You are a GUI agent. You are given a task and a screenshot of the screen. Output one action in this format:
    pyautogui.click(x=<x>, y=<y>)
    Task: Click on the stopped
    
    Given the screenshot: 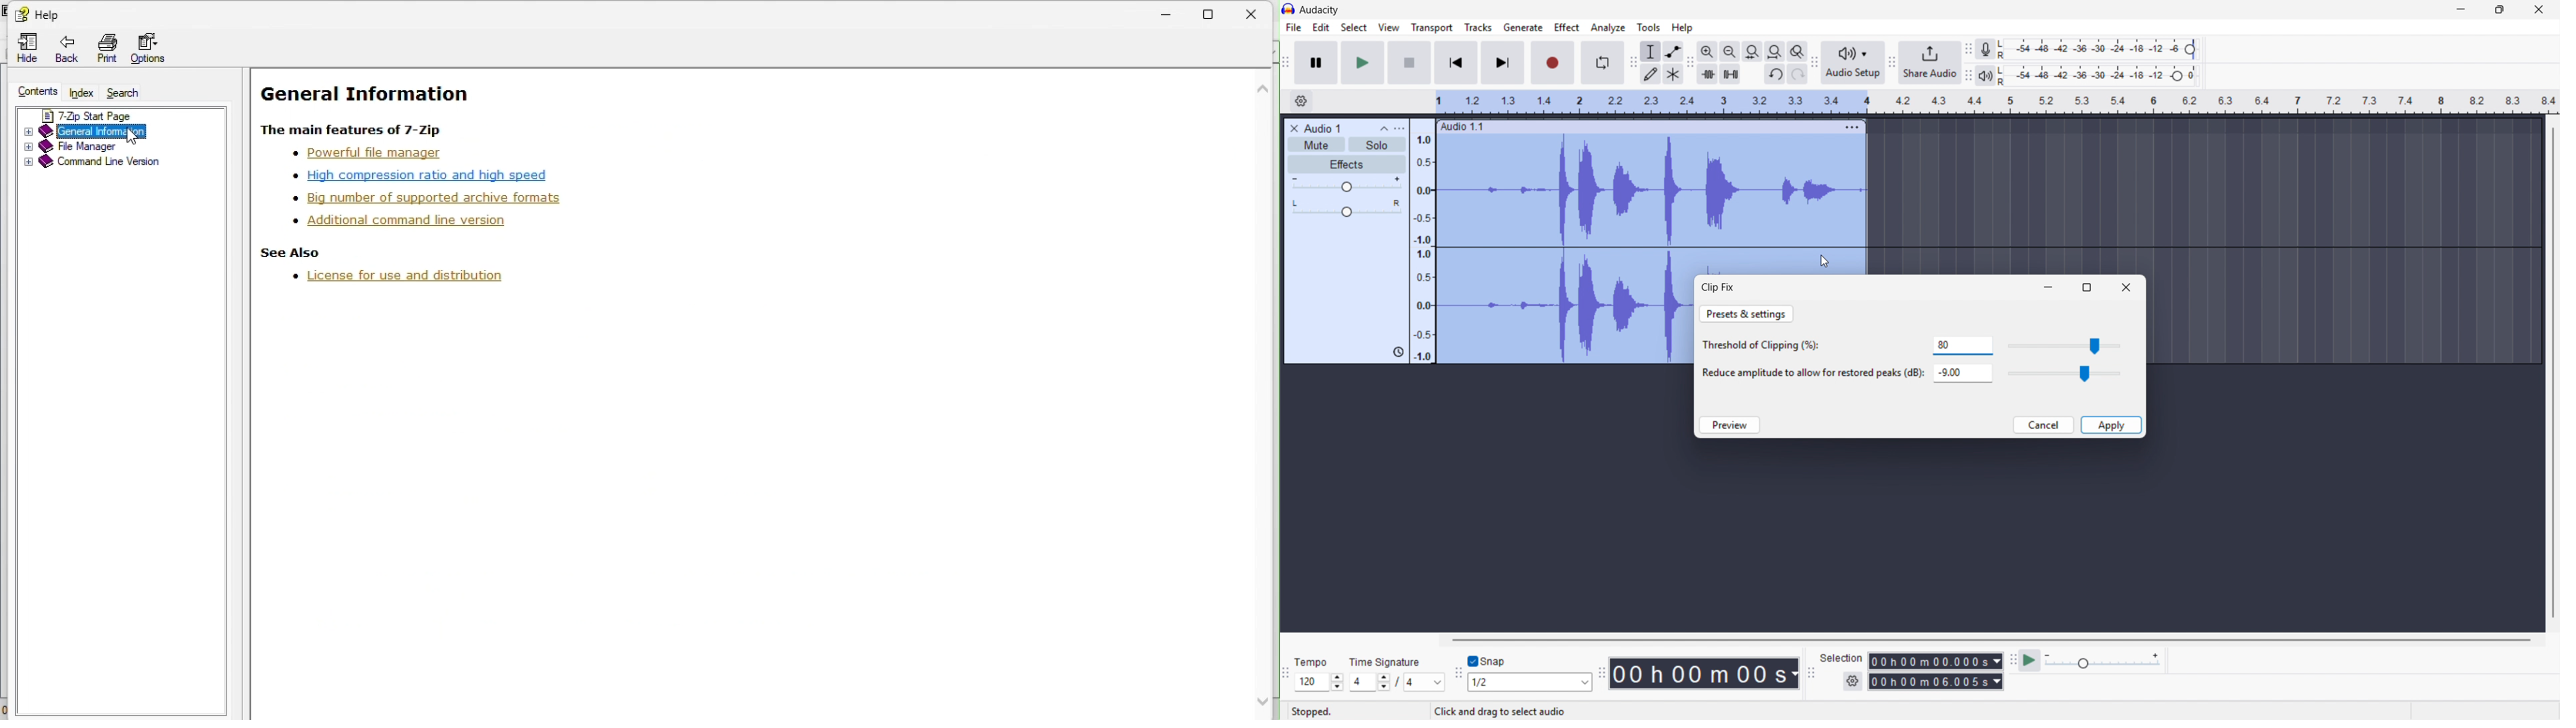 What is the action you would take?
    pyautogui.click(x=1315, y=711)
    